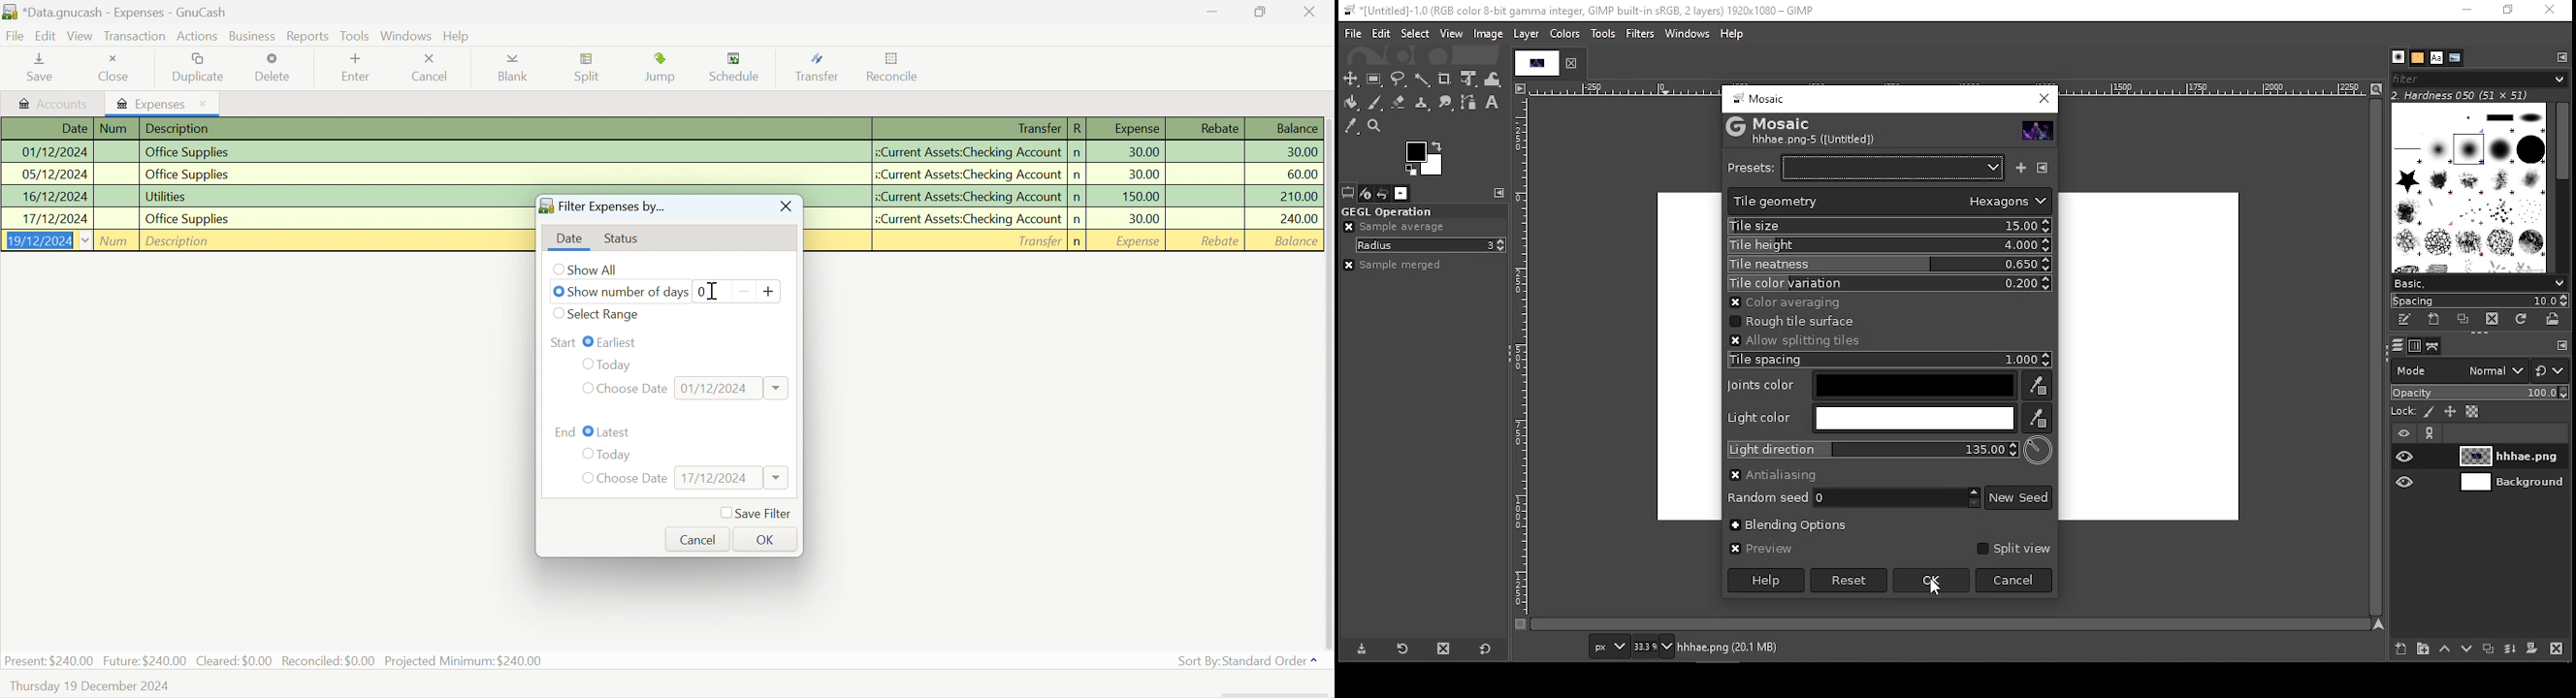  What do you see at coordinates (634, 479) in the screenshot?
I see `Choose Date` at bounding box center [634, 479].